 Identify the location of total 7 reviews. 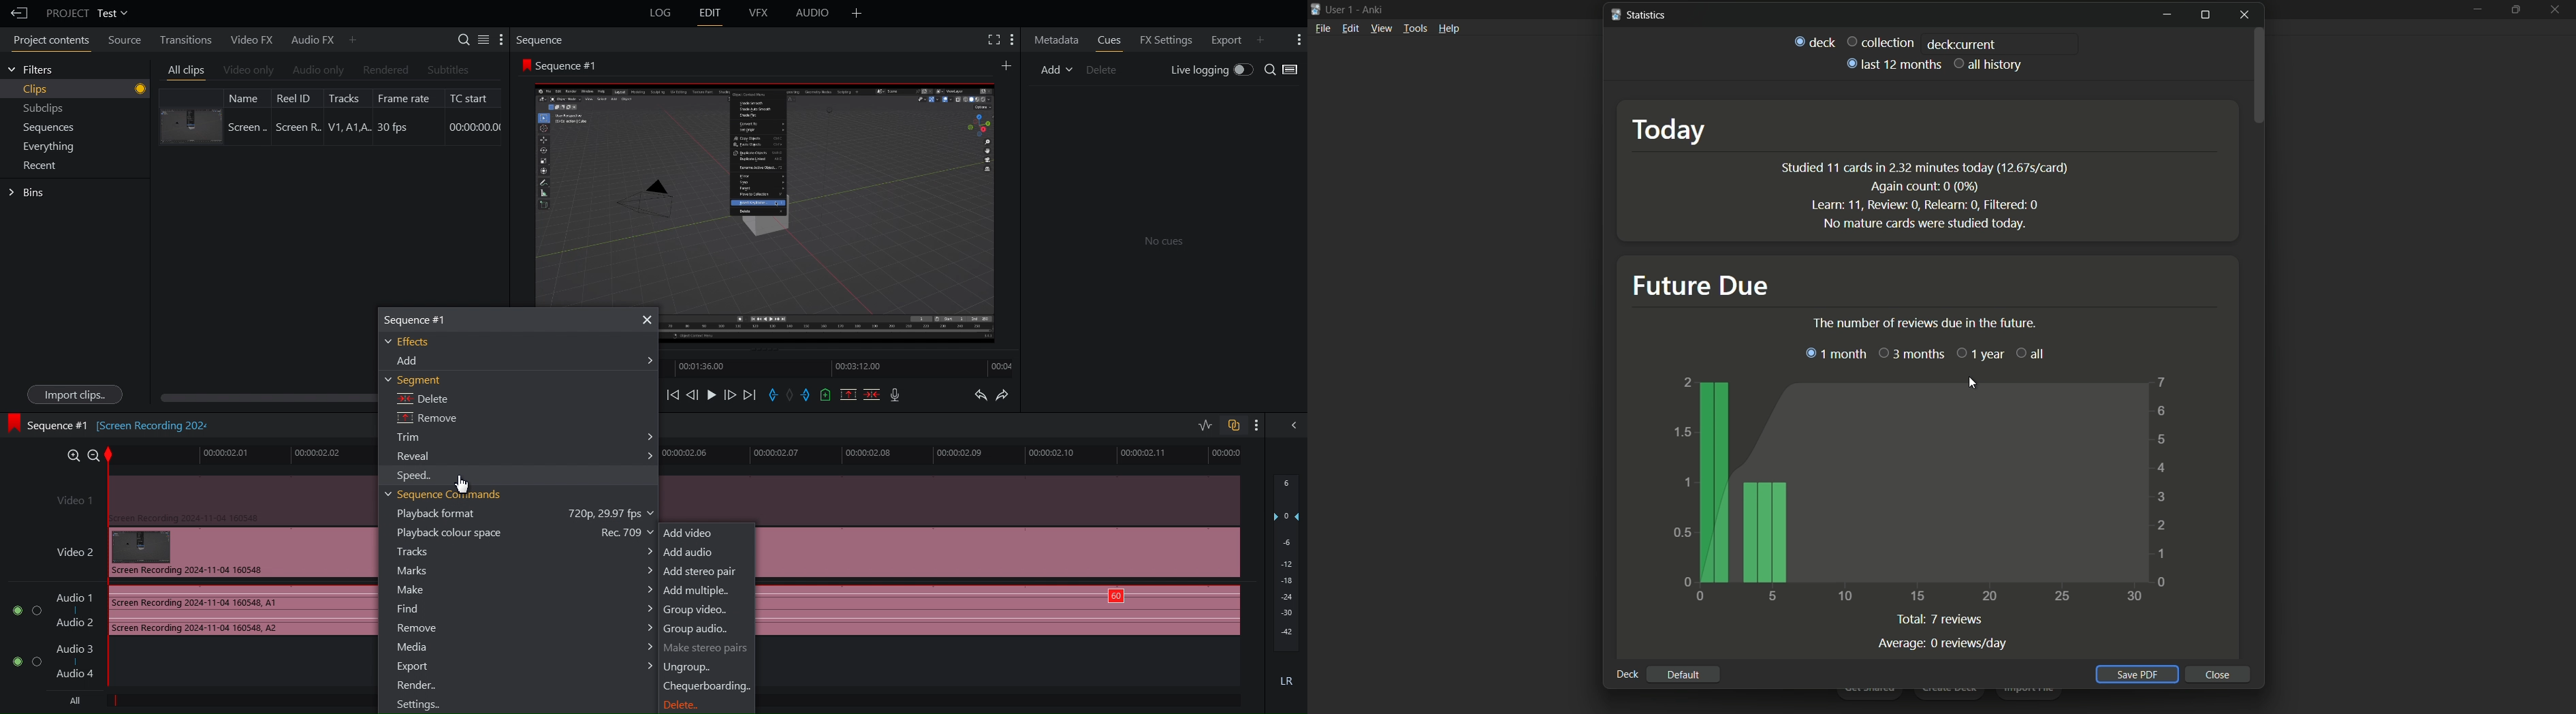
(1942, 618).